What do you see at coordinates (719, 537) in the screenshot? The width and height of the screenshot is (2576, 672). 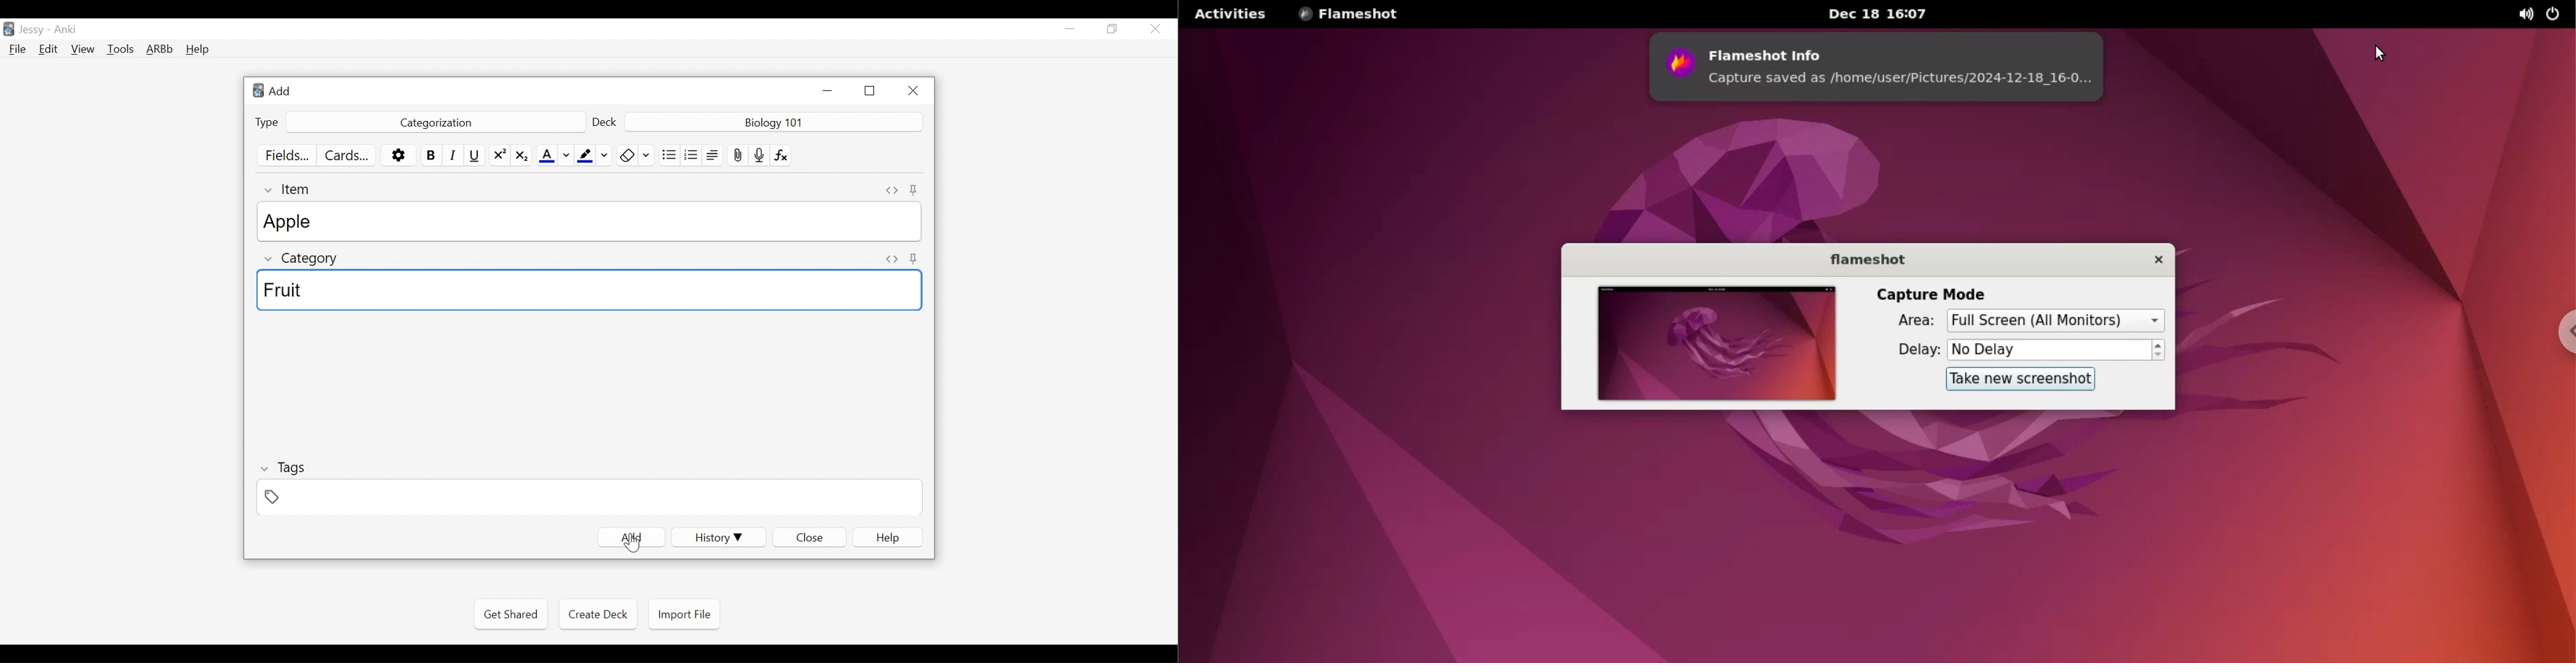 I see `History` at bounding box center [719, 537].